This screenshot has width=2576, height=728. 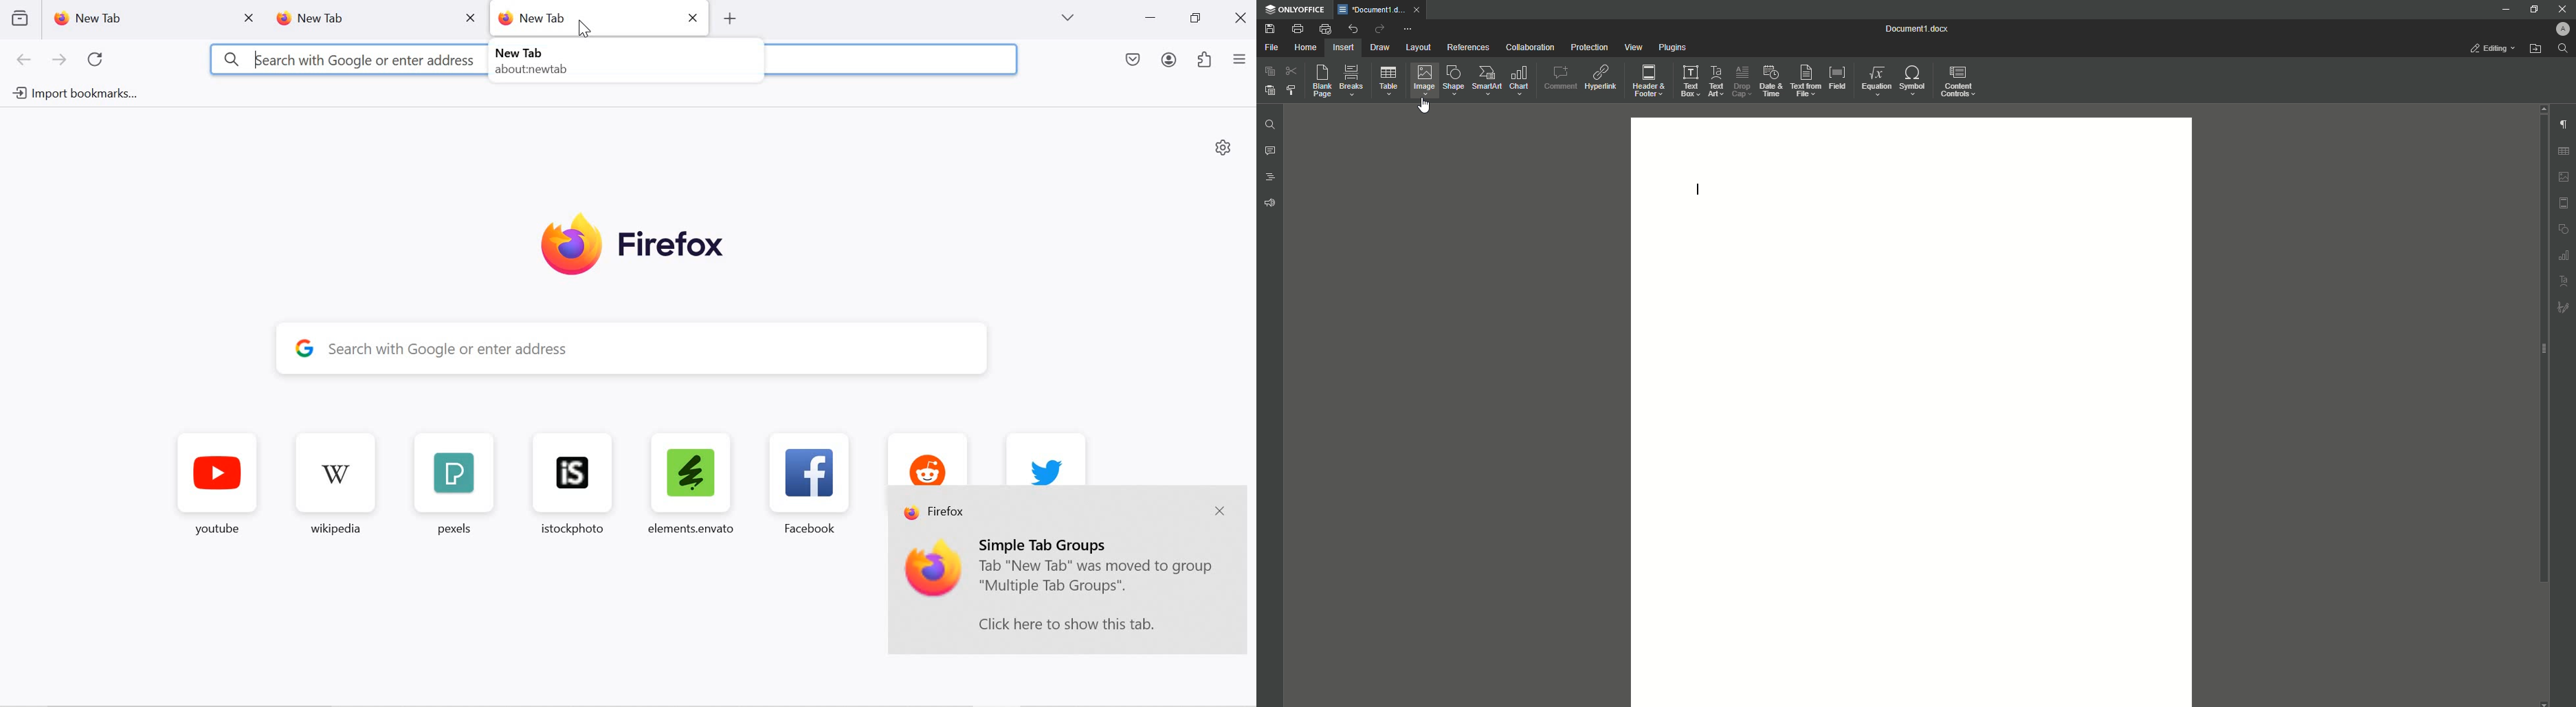 What do you see at coordinates (1291, 91) in the screenshot?
I see `Choose Styling` at bounding box center [1291, 91].